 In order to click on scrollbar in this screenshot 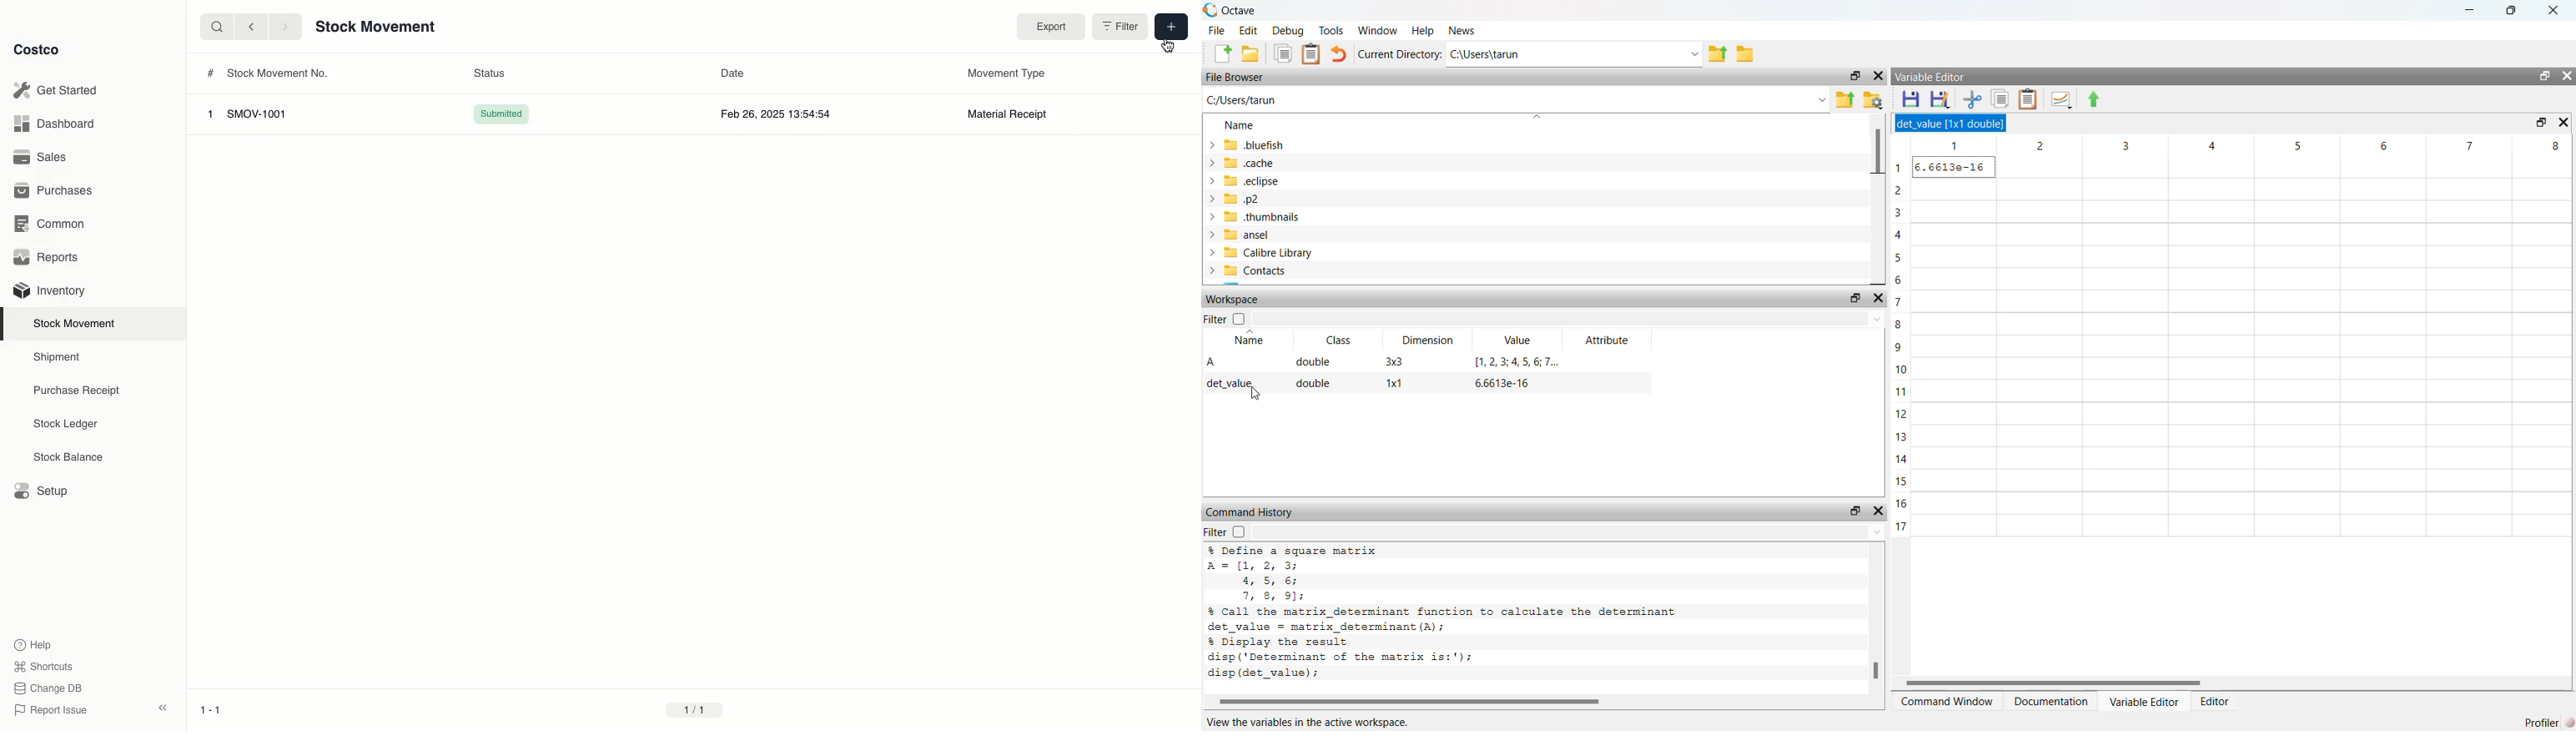, I will do `click(2227, 683)`.